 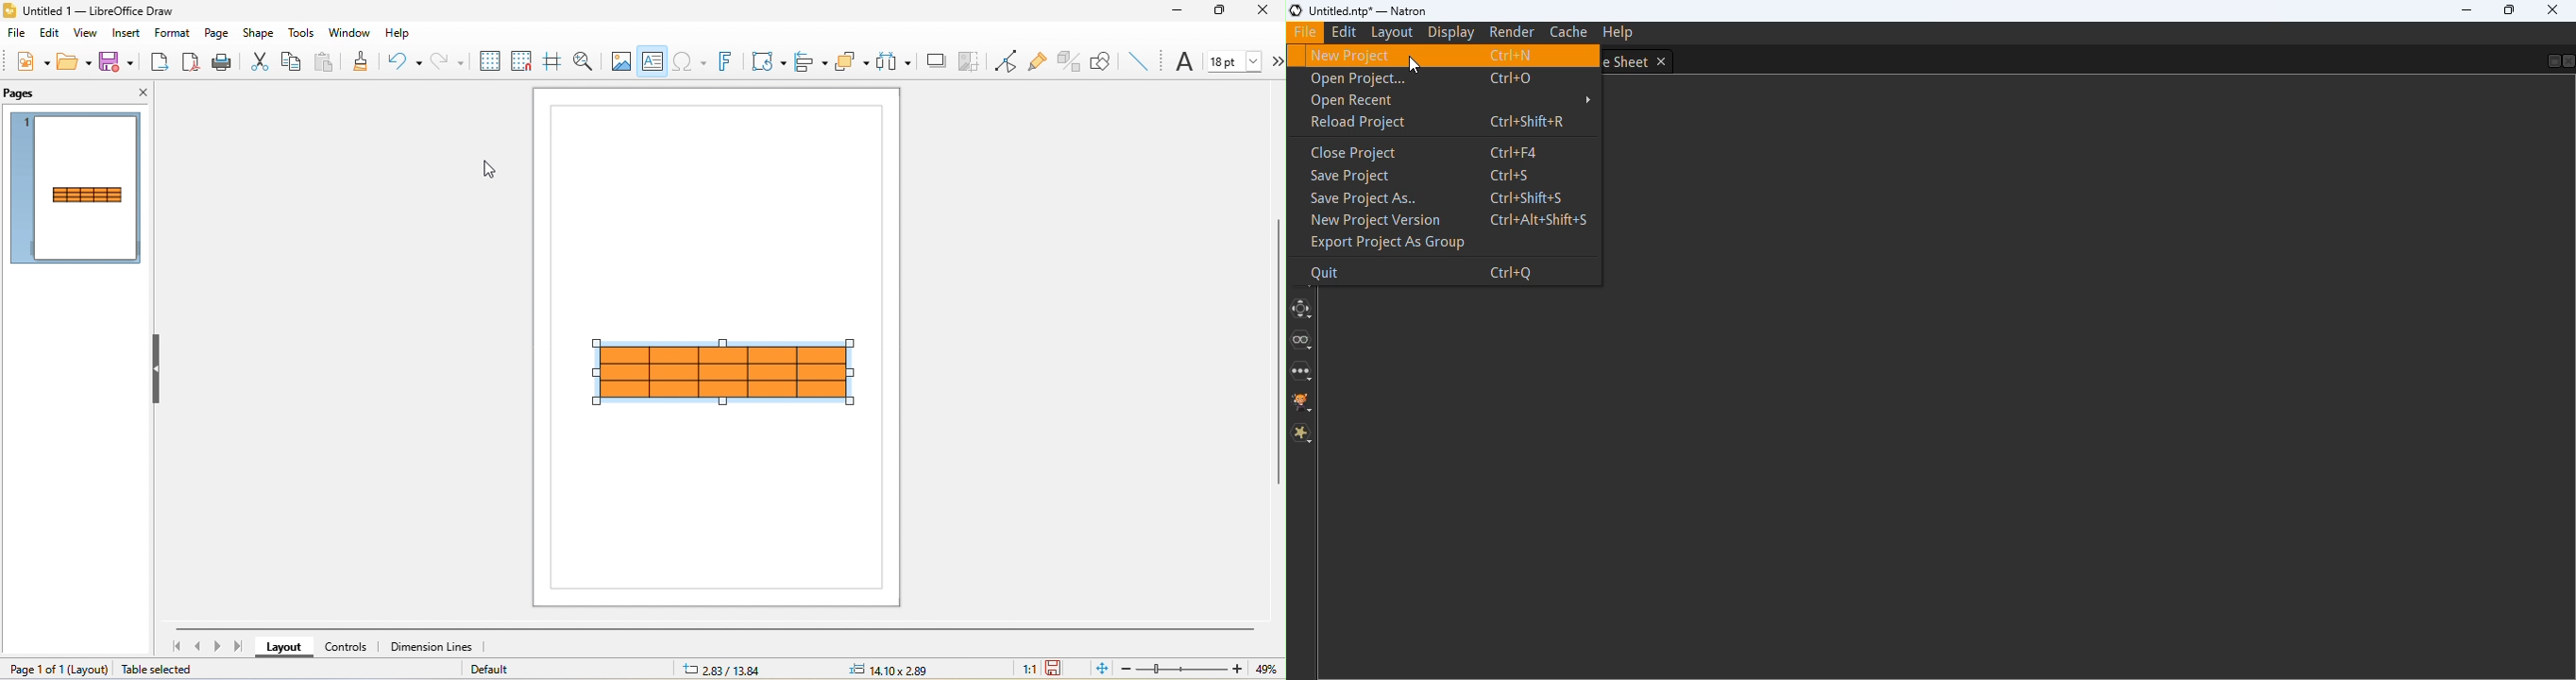 What do you see at coordinates (158, 372) in the screenshot?
I see `hide` at bounding box center [158, 372].